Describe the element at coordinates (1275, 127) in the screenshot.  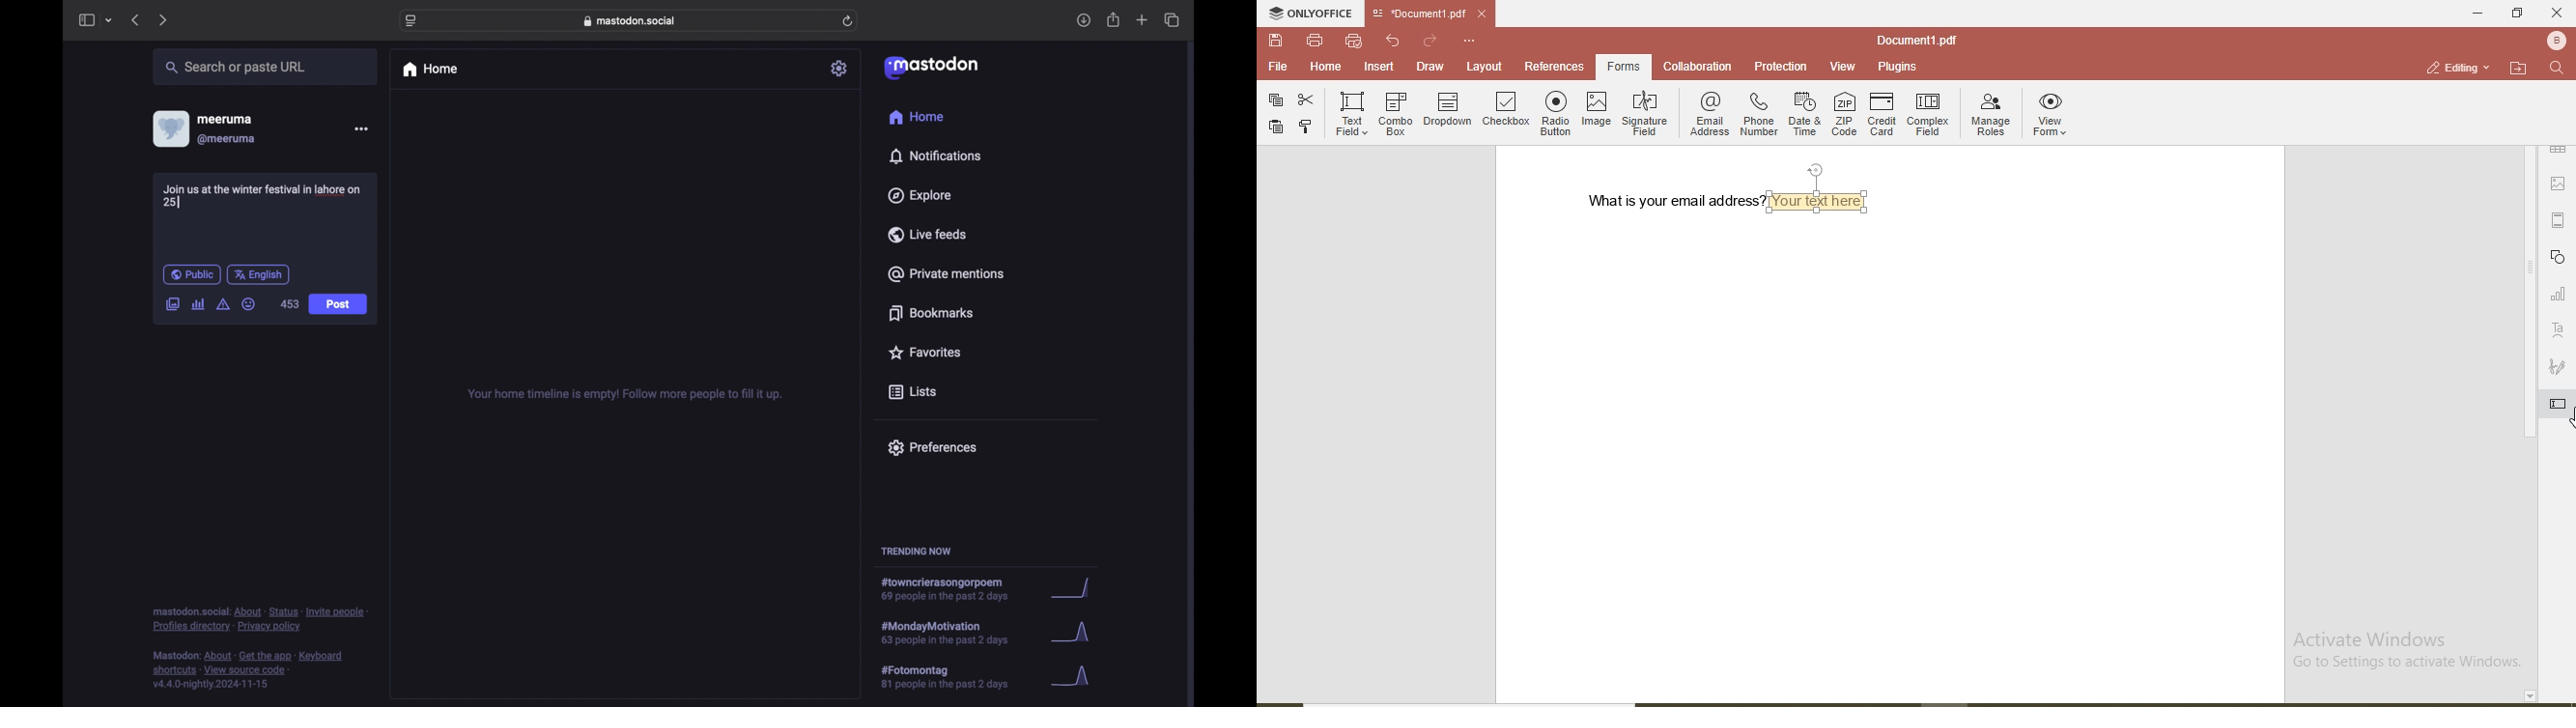
I see `paste` at that location.